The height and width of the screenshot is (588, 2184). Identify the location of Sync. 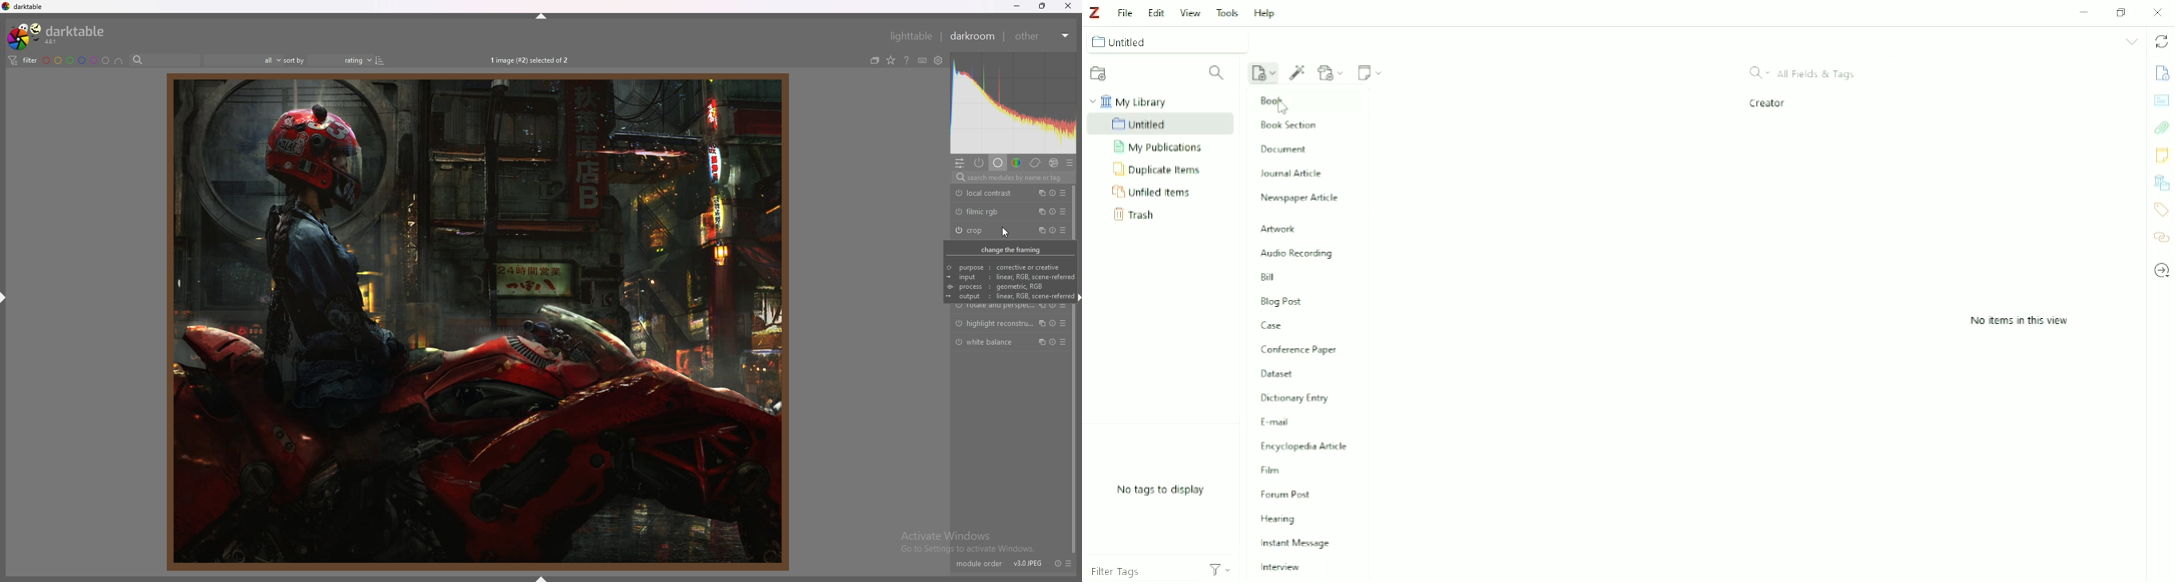
(2160, 41).